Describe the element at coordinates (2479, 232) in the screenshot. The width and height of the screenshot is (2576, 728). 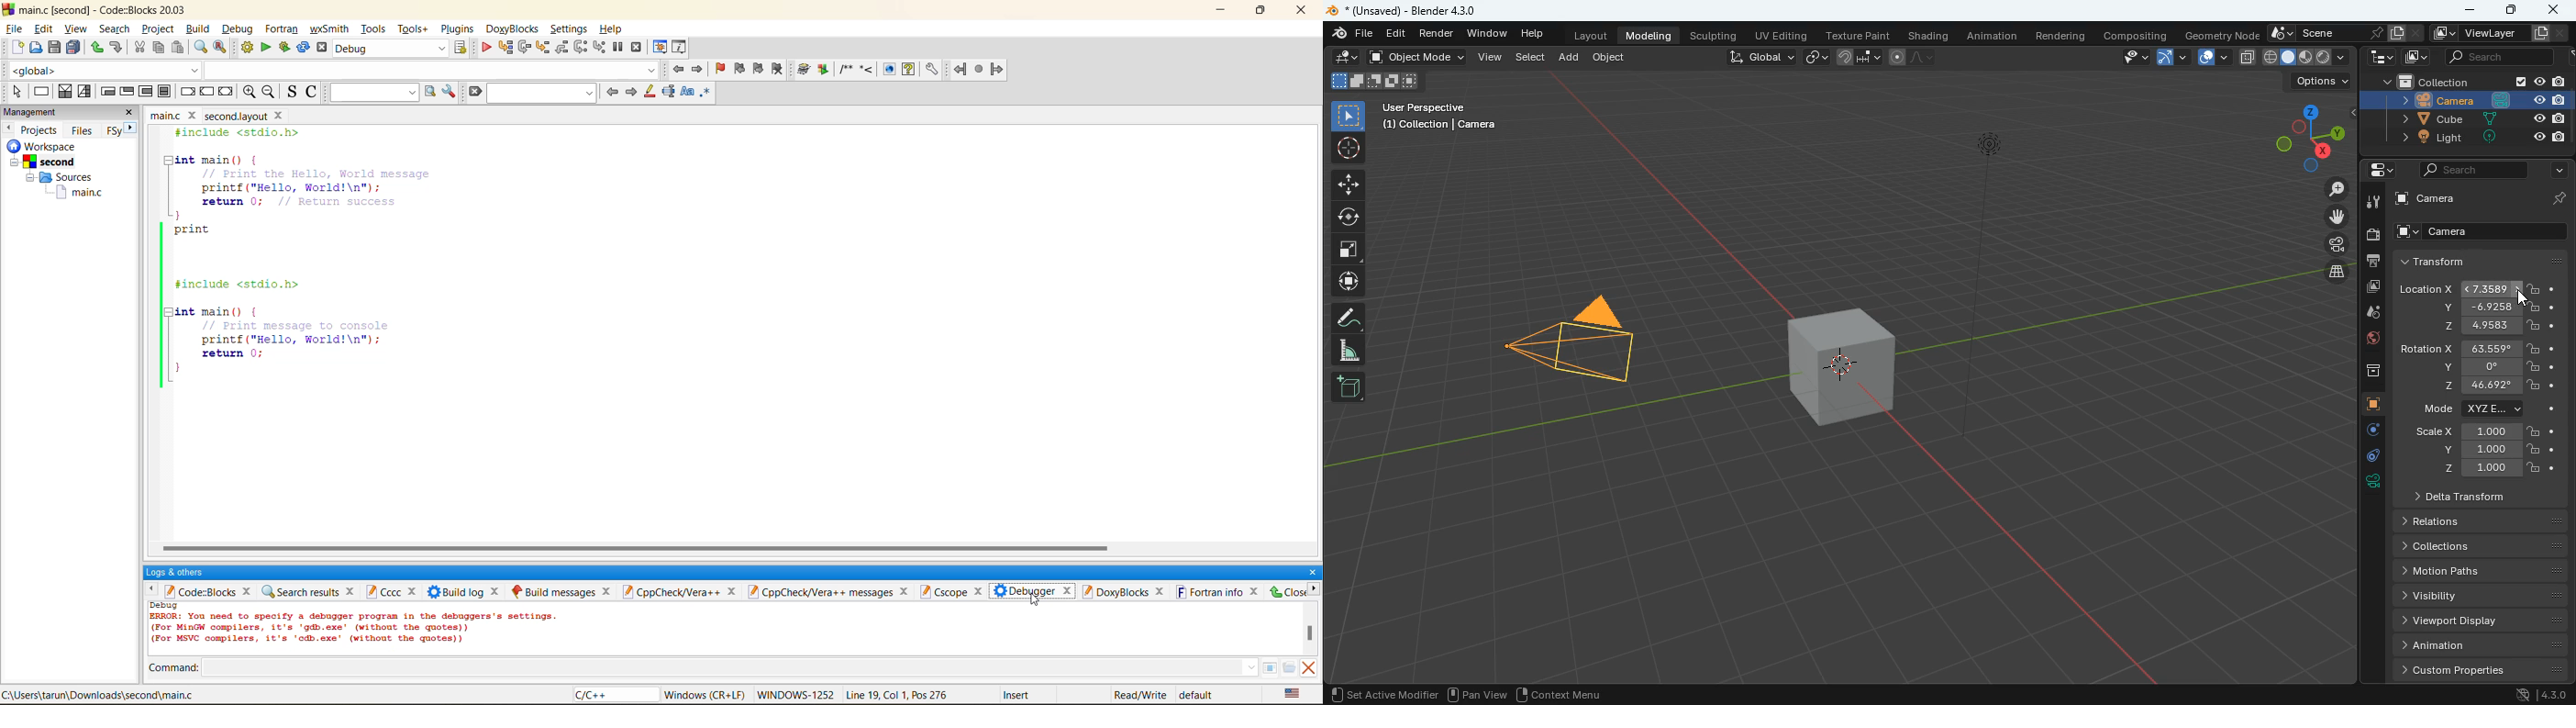
I see `camera` at that location.